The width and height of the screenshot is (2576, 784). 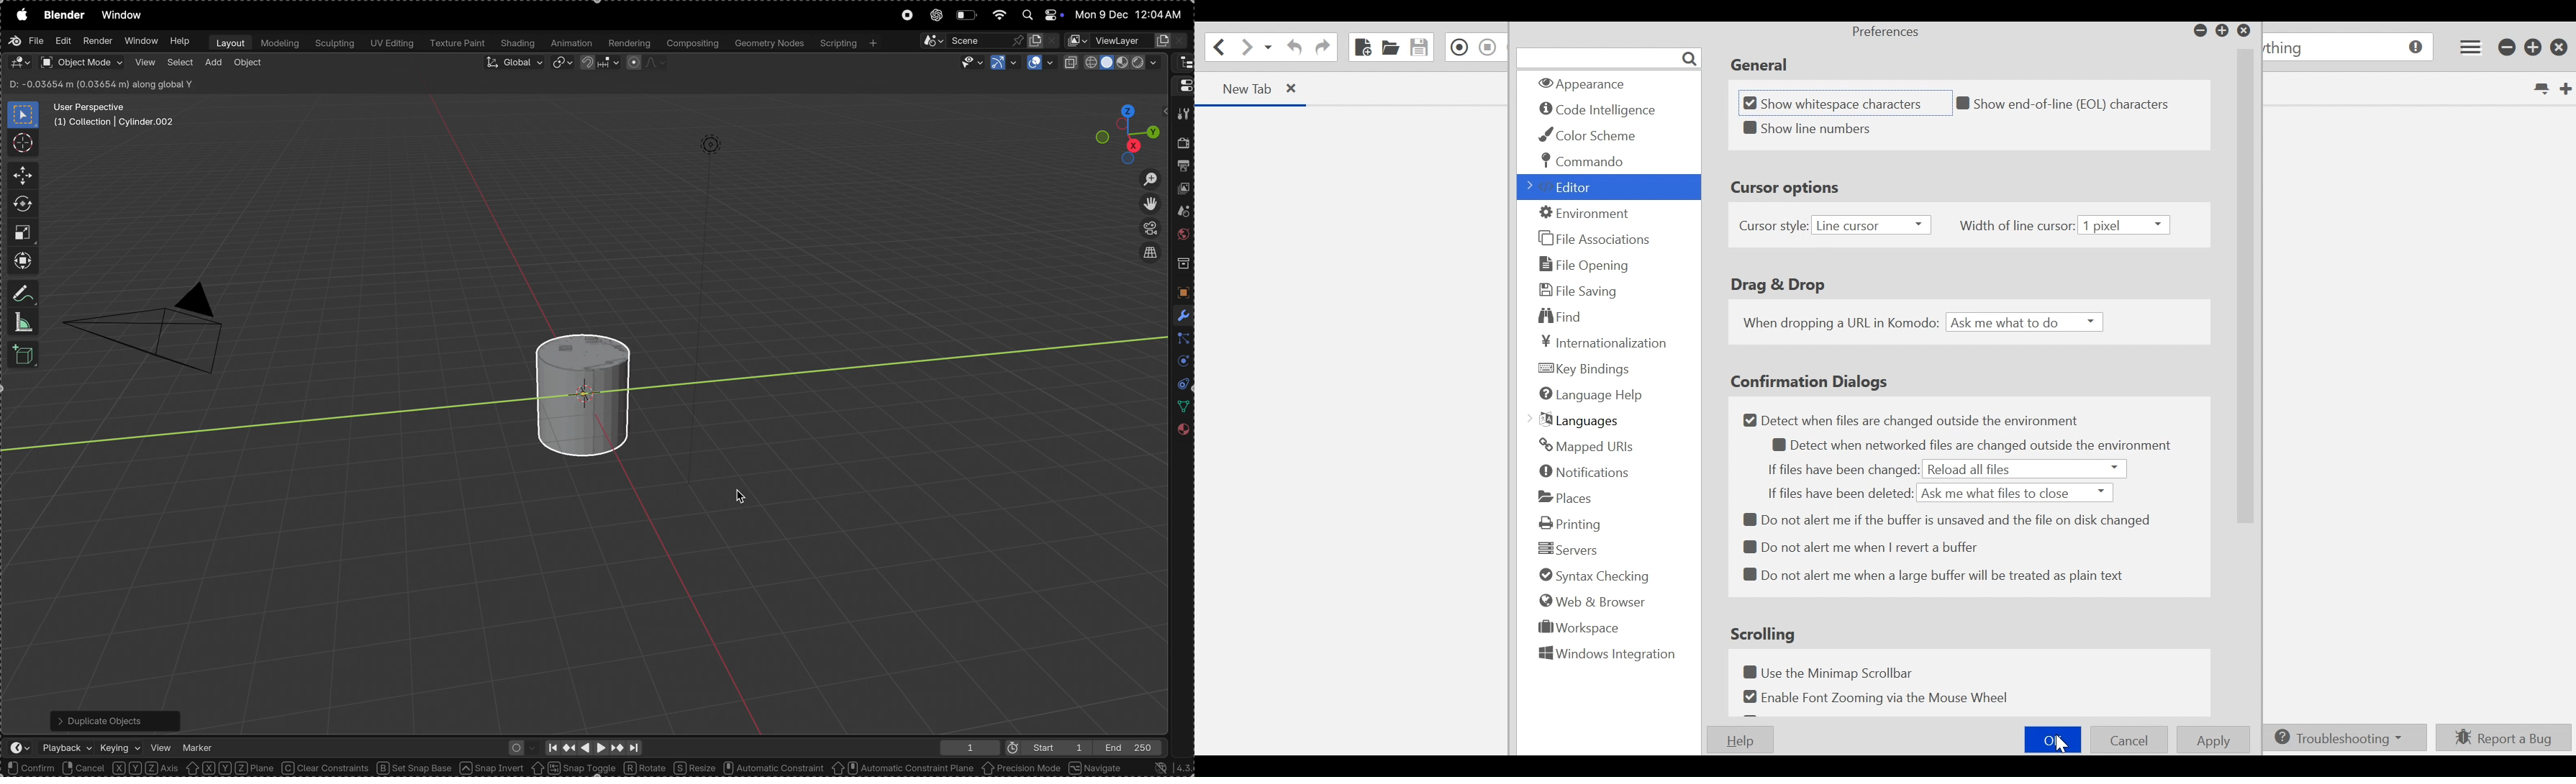 I want to click on scene, so click(x=1182, y=213).